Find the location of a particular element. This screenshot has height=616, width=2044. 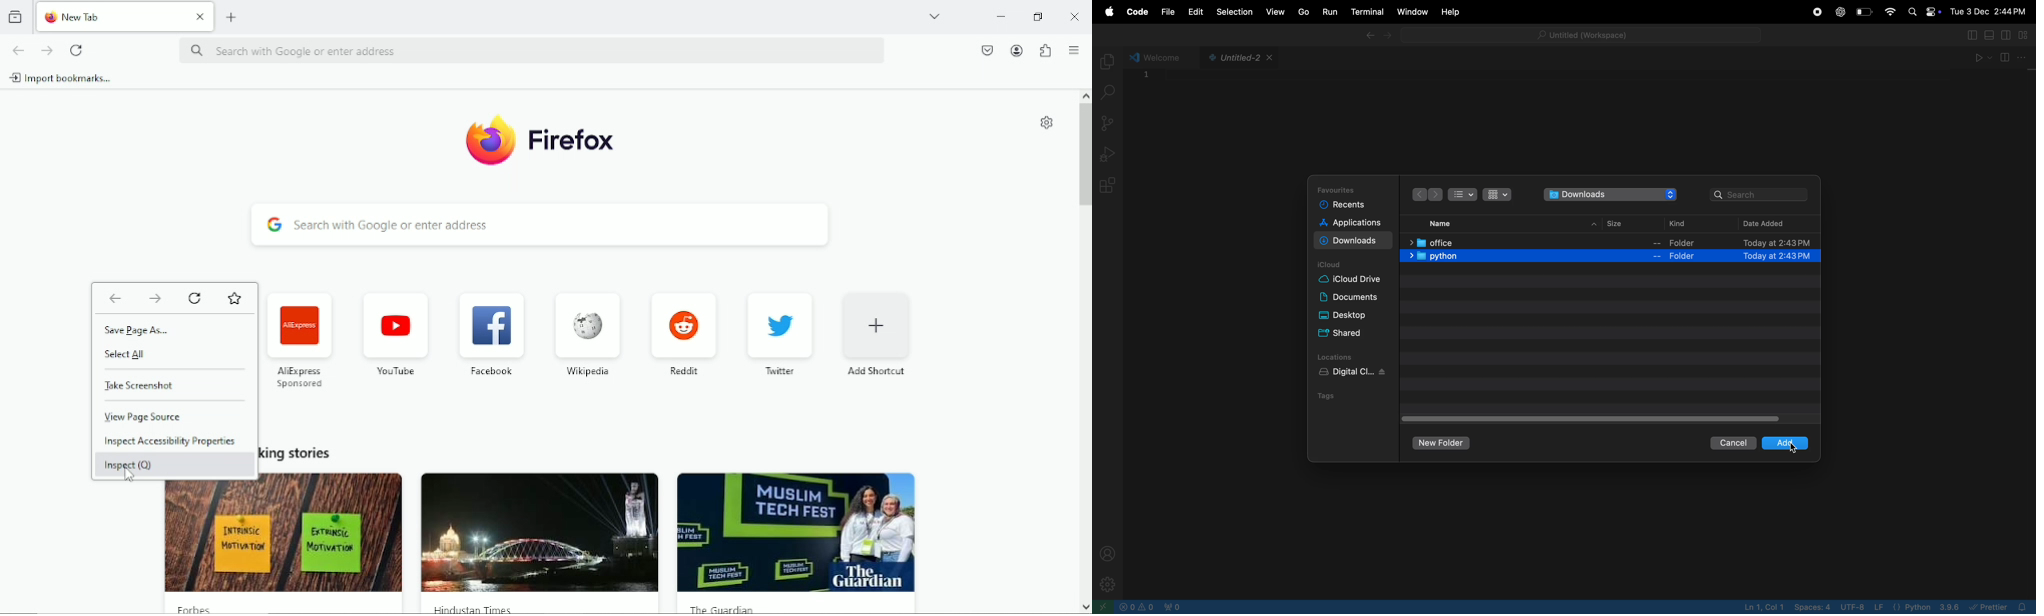

settings is located at coordinates (1107, 584).